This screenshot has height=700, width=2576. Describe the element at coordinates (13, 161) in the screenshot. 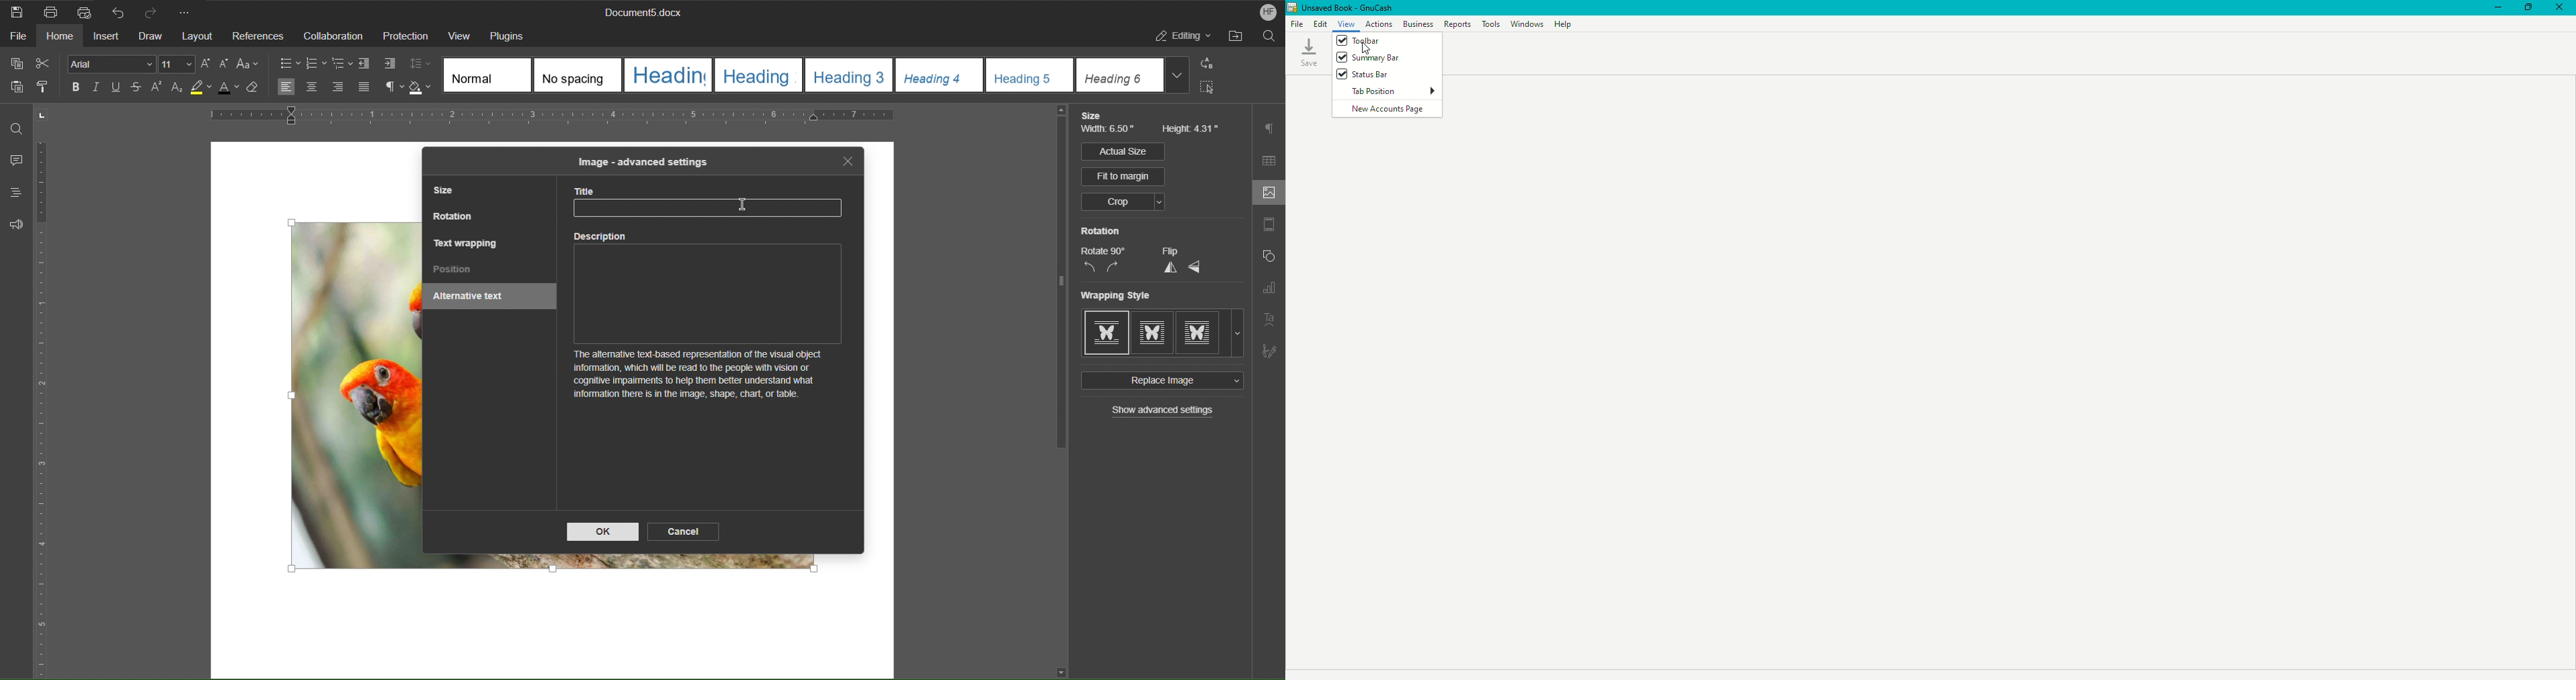

I see `Comment` at that location.